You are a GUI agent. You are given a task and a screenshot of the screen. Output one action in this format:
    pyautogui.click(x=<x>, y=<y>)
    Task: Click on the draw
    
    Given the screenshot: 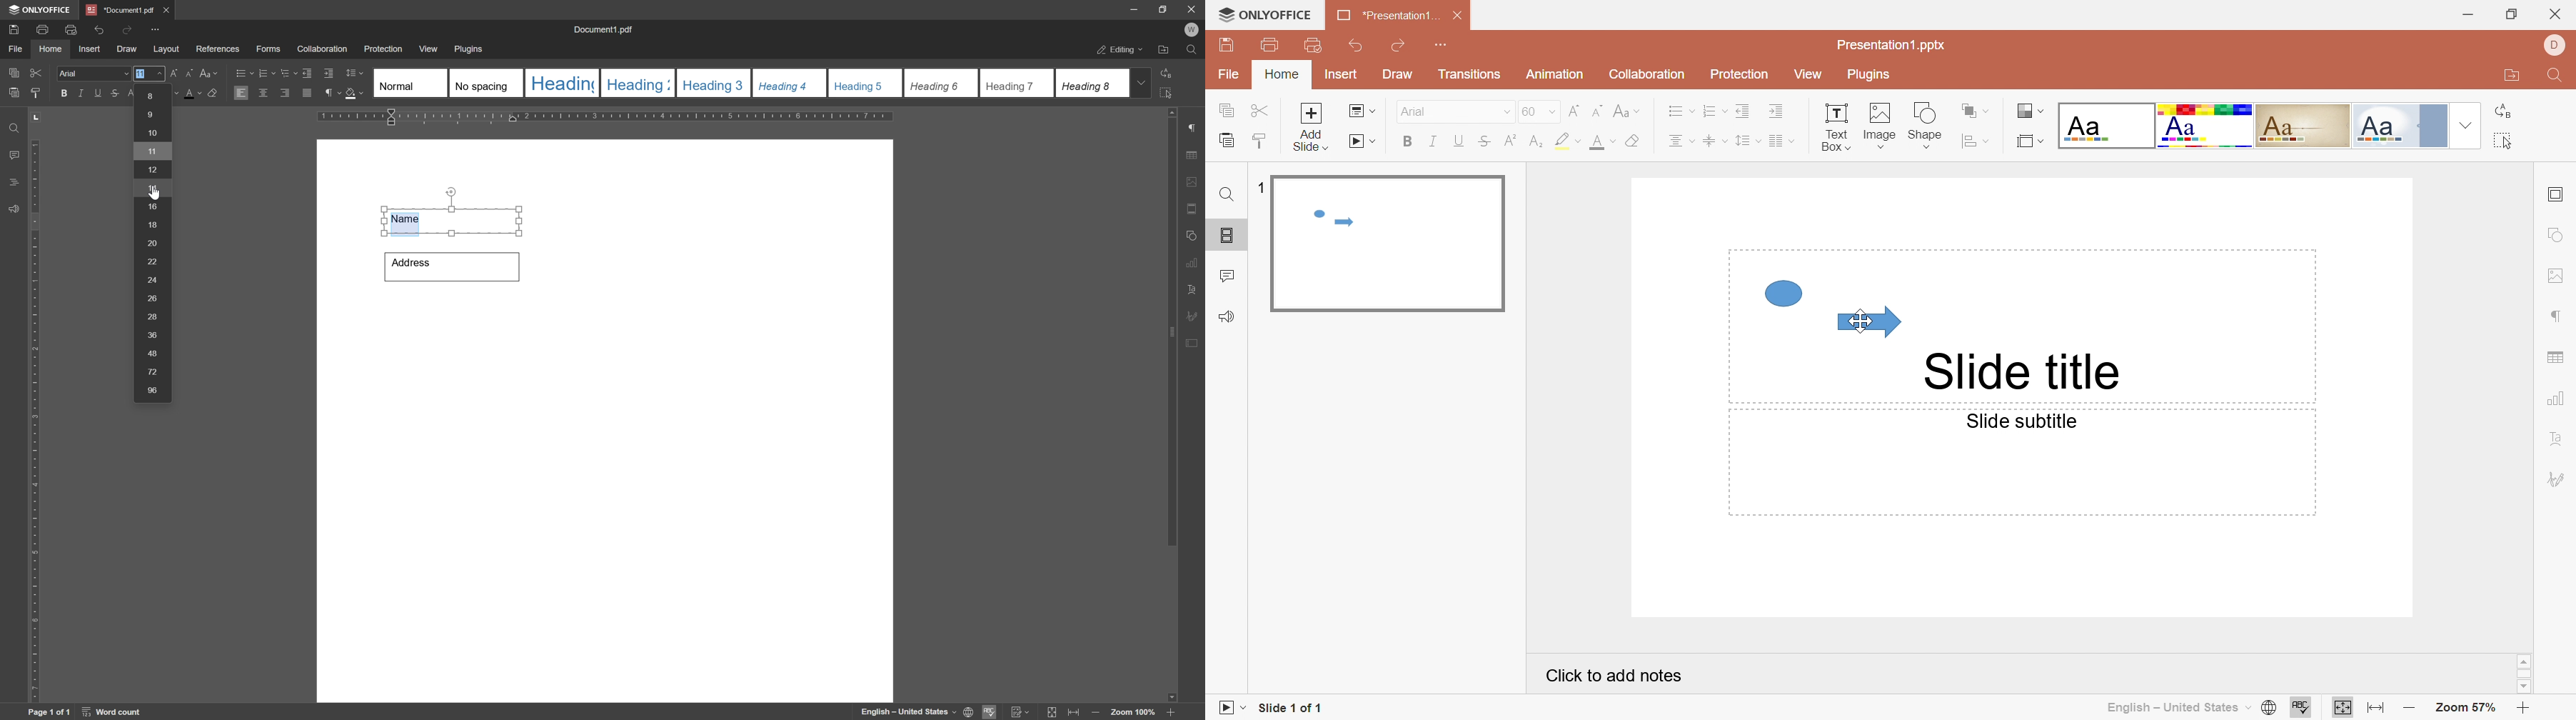 What is the action you would take?
    pyautogui.click(x=127, y=50)
    